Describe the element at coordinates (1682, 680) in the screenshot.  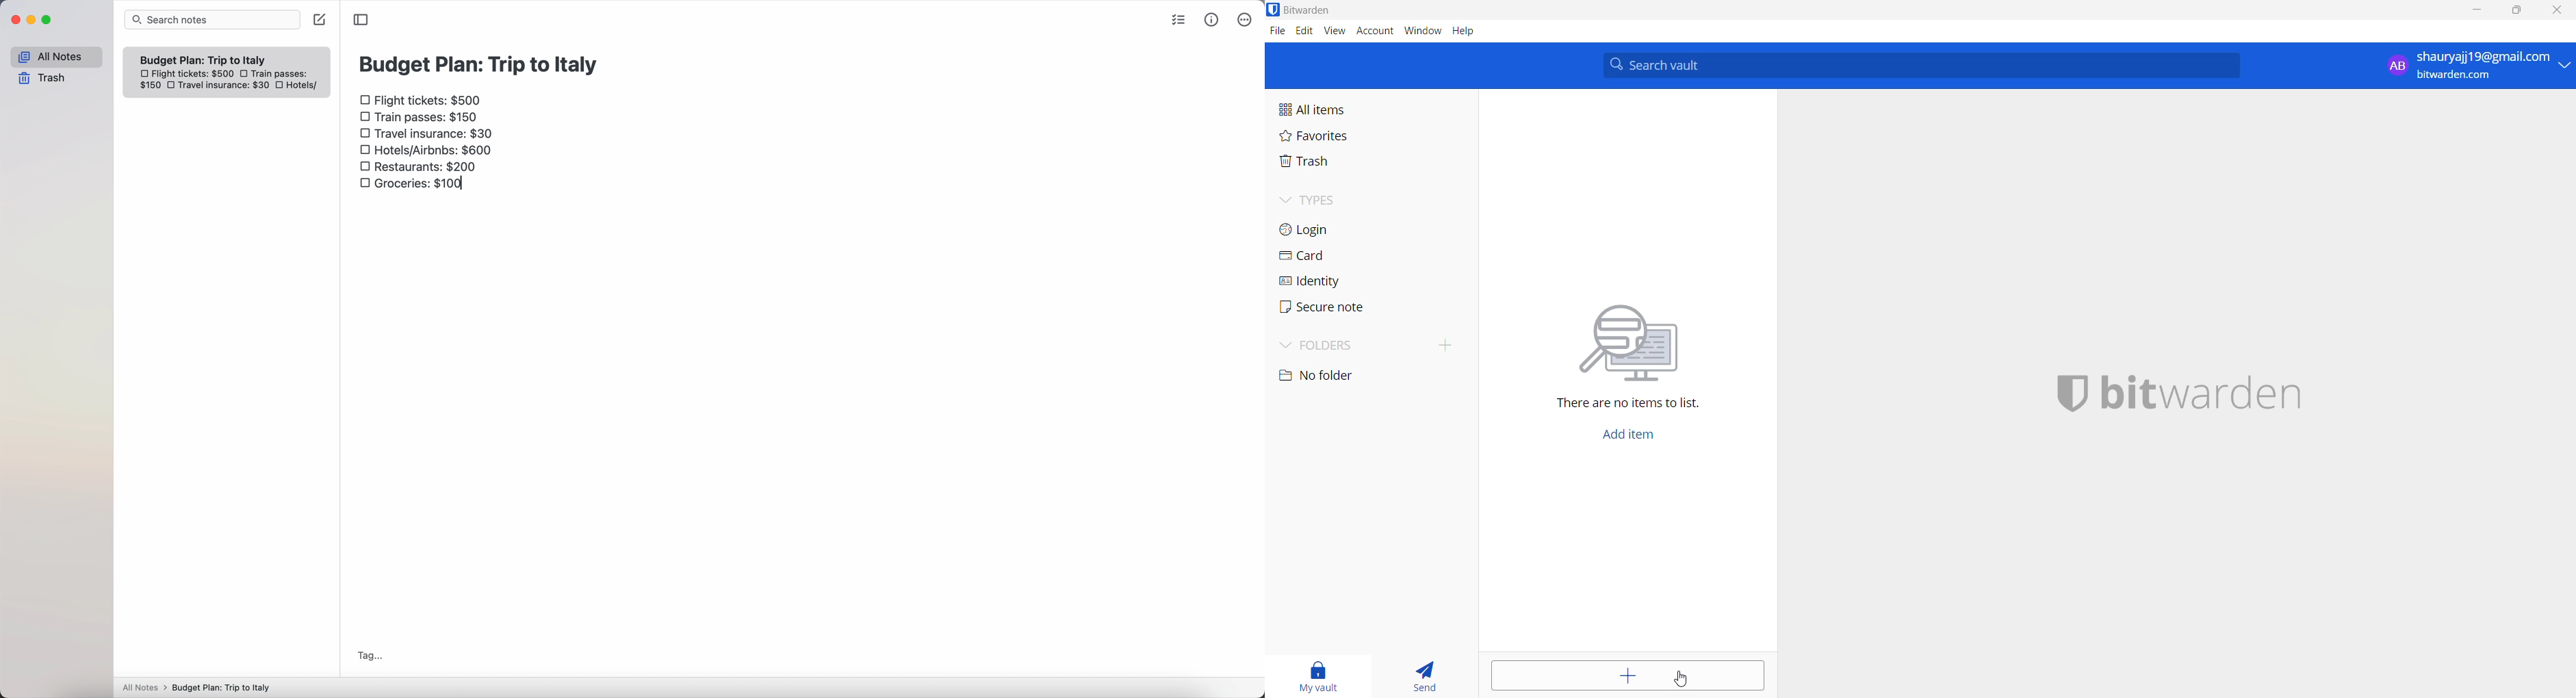
I see `cursor` at that location.